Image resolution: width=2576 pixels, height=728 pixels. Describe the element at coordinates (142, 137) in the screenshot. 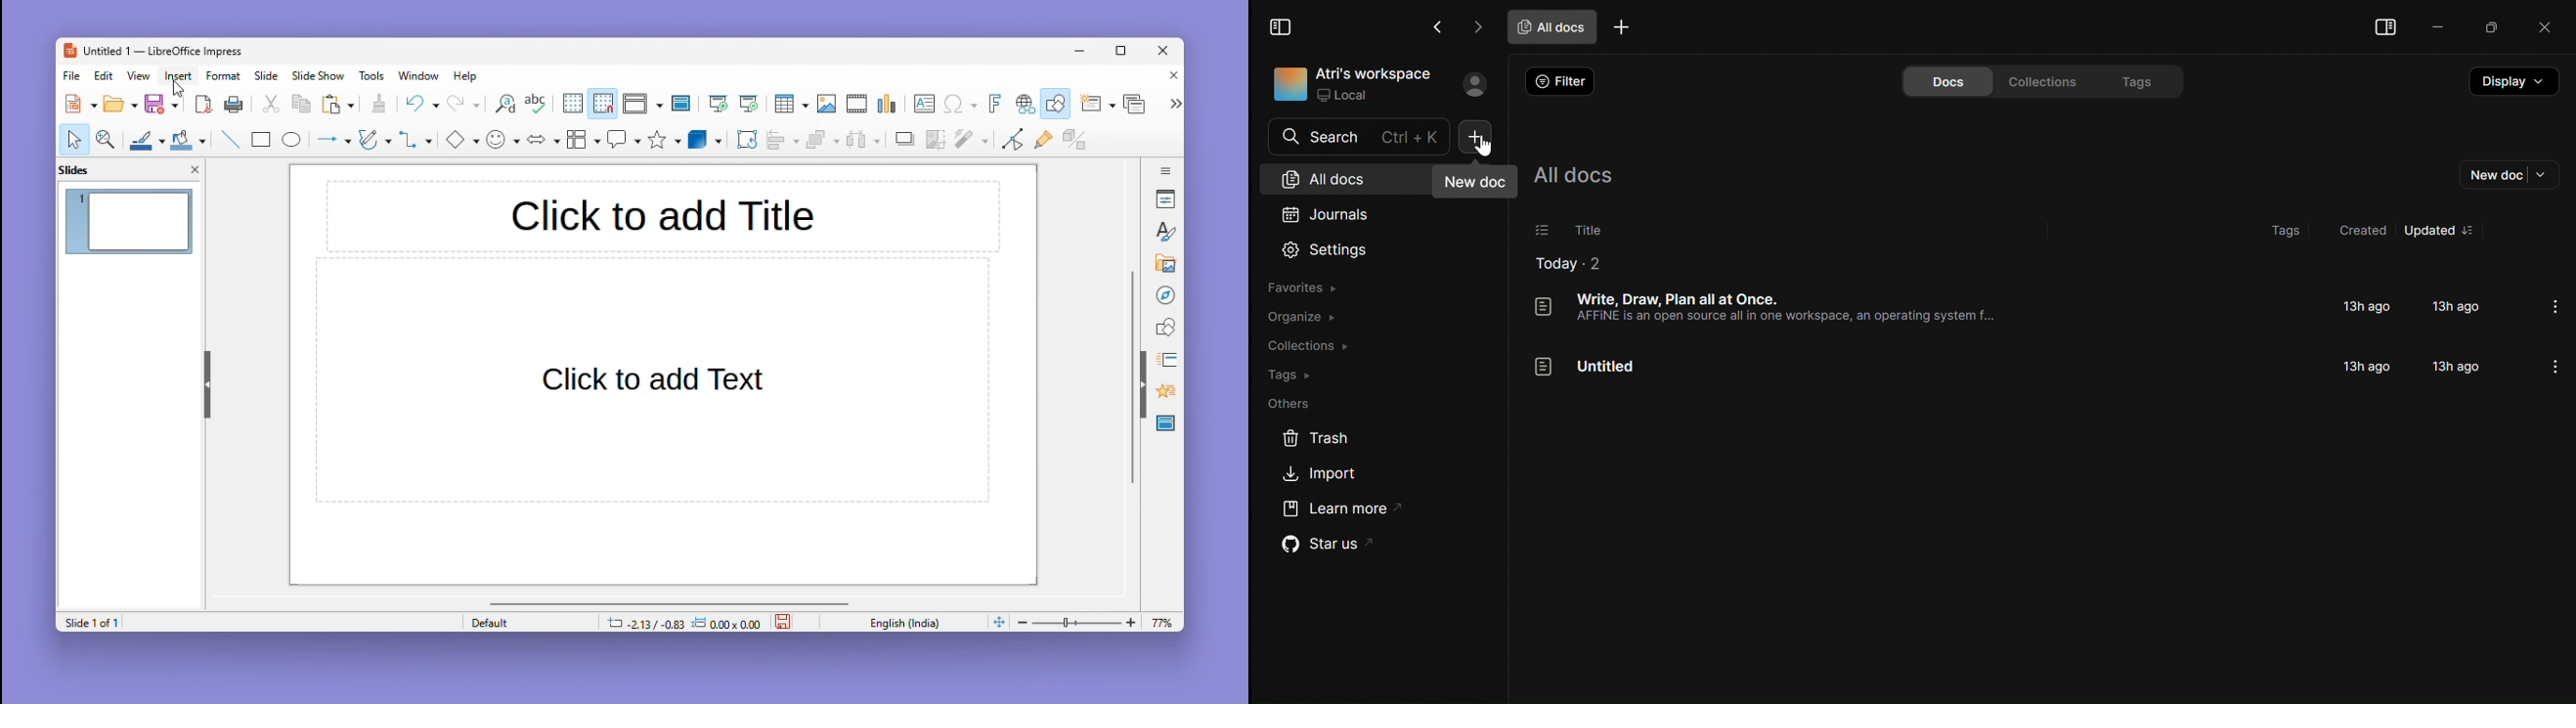

I see `Brush` at that location.